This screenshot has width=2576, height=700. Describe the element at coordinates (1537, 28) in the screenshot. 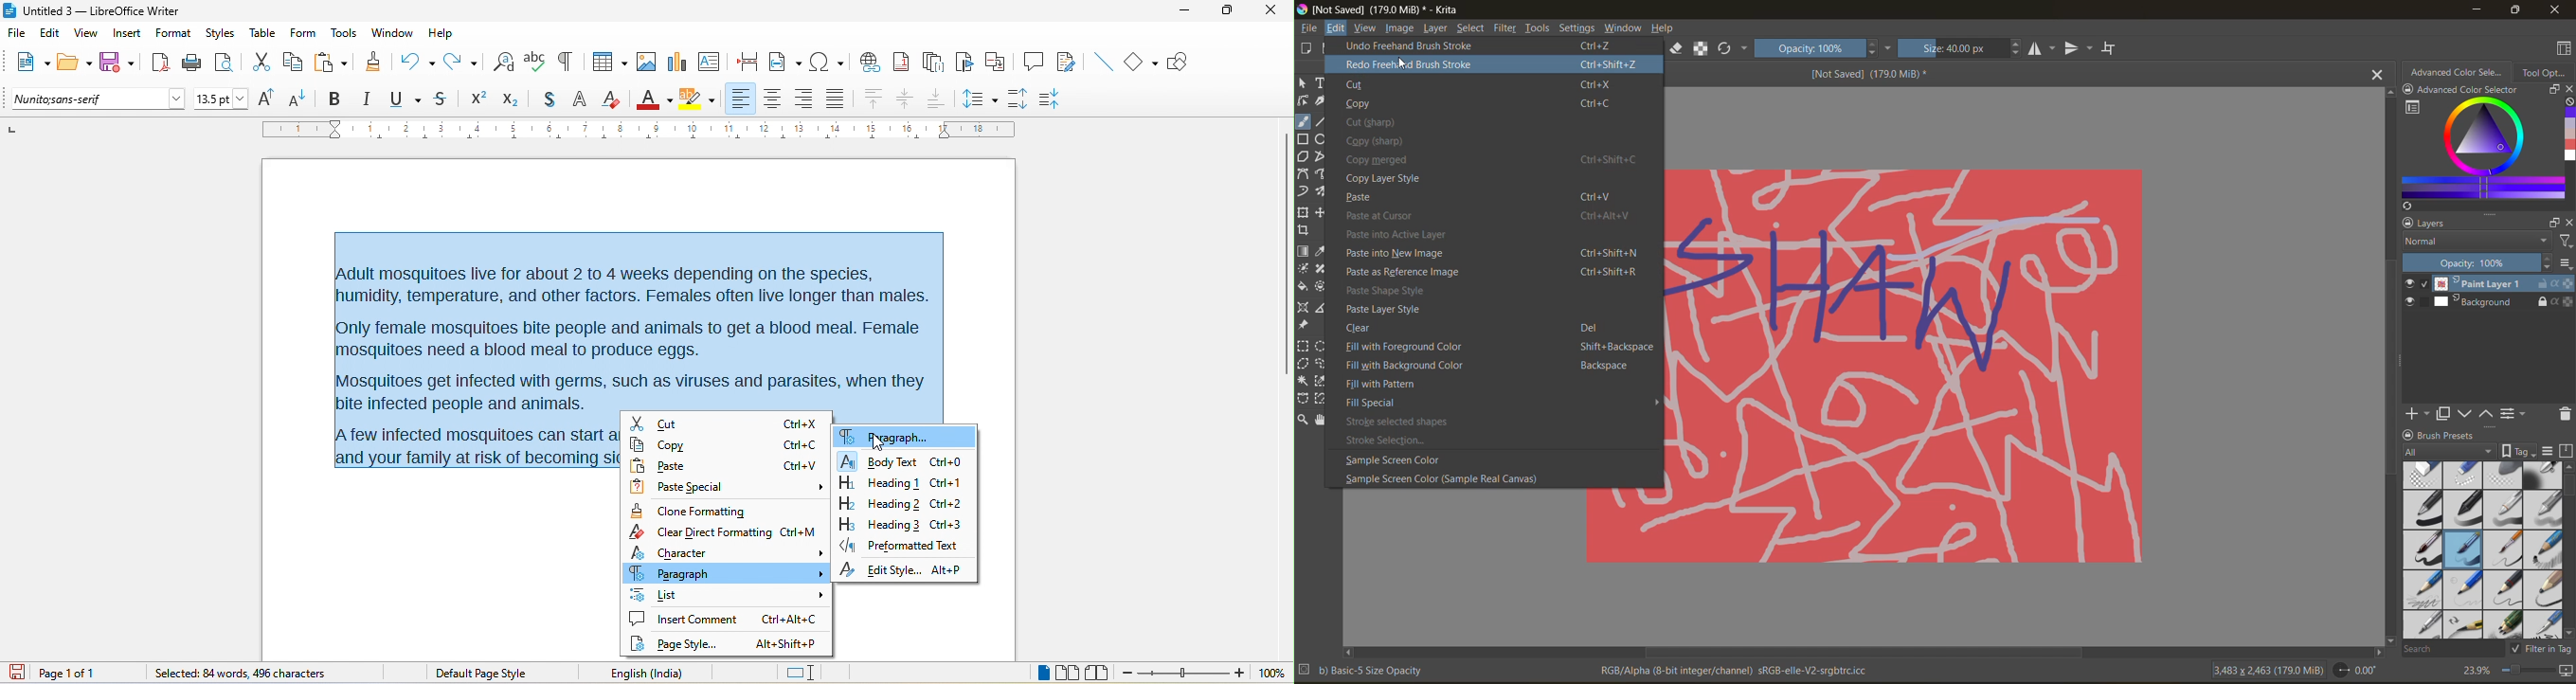

I see `tools` at that location.